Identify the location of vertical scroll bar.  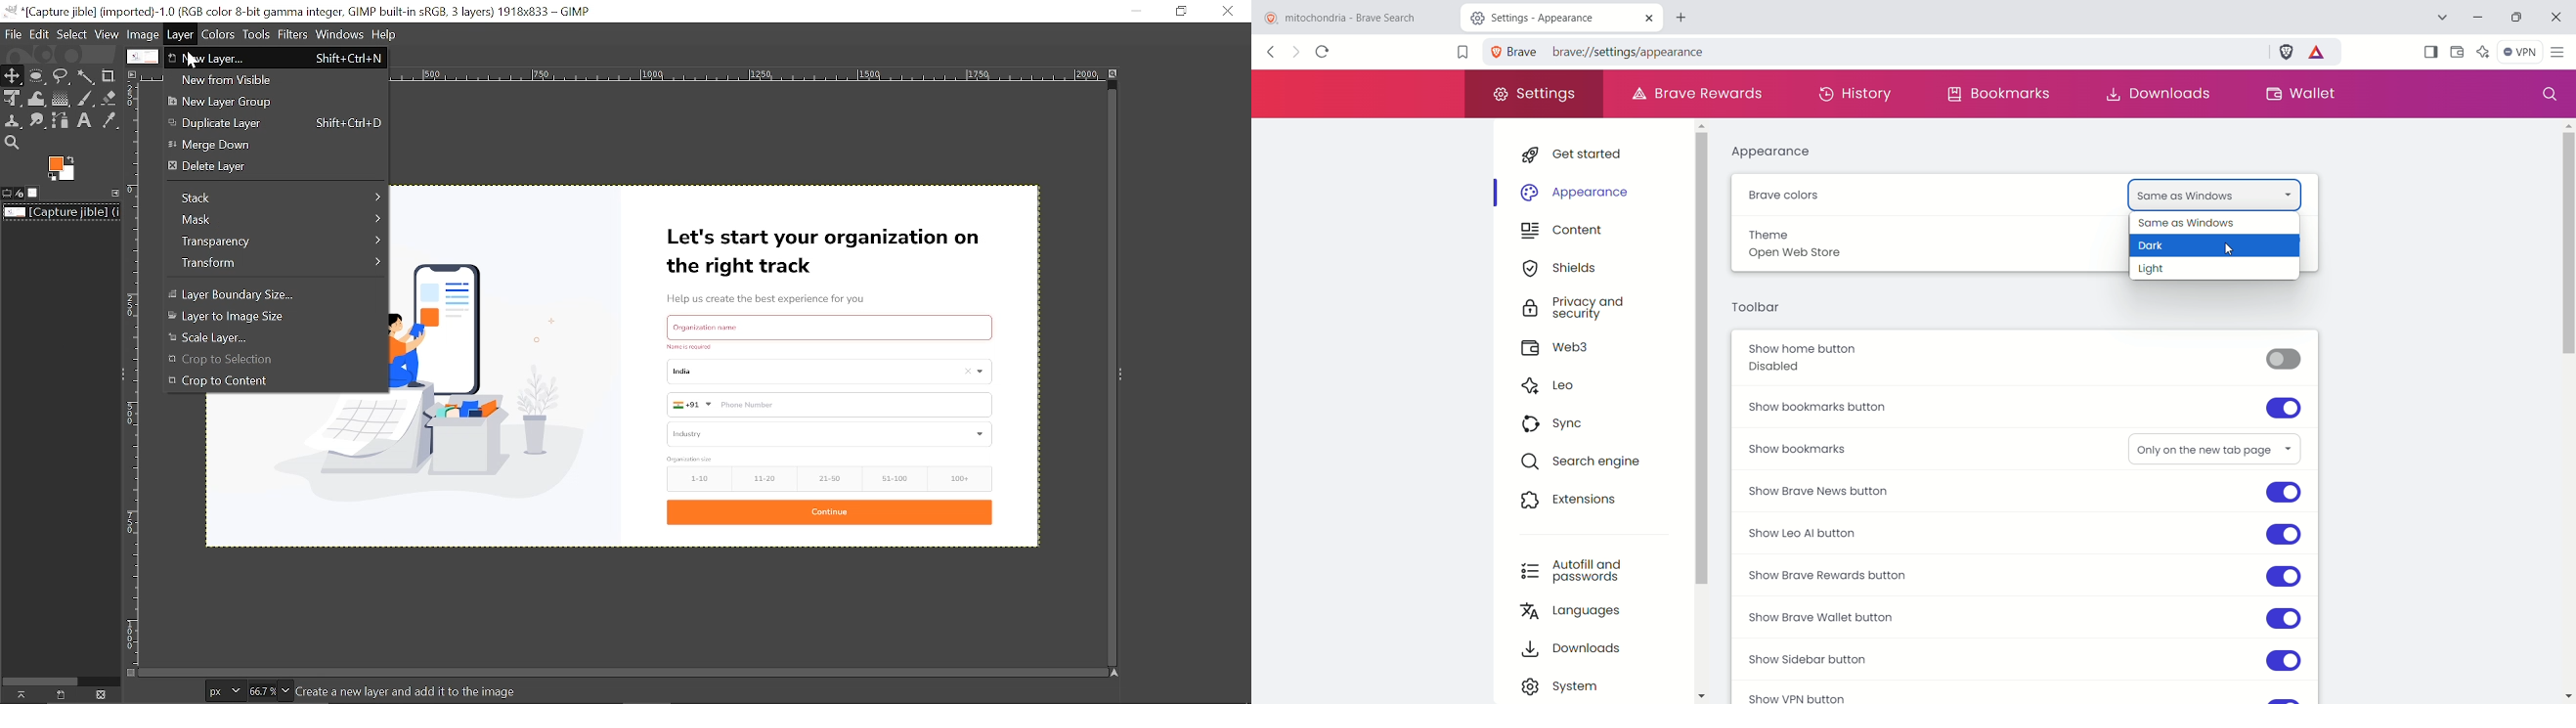
(1705, 358).